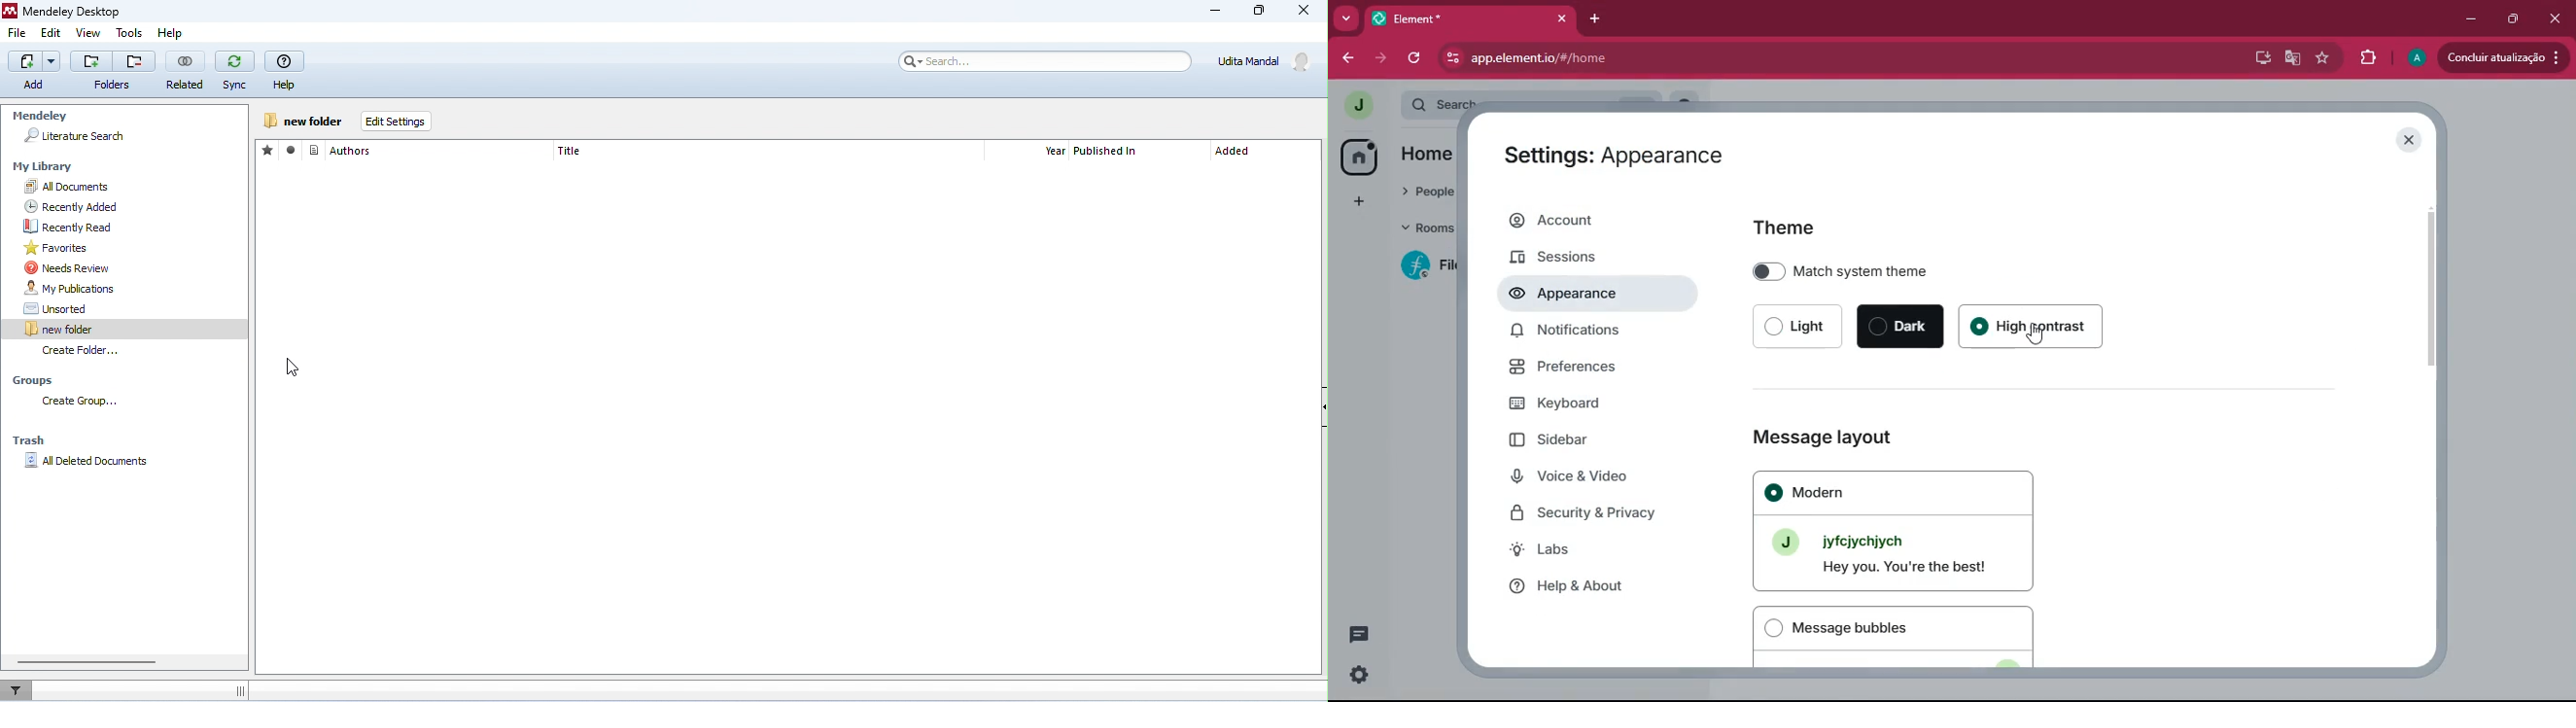 The height and width of the screenshot is (728, 2576). What do you see at coordinates (570, 151) in the screenshot?
I see `title` at bounding box center [570, 151].